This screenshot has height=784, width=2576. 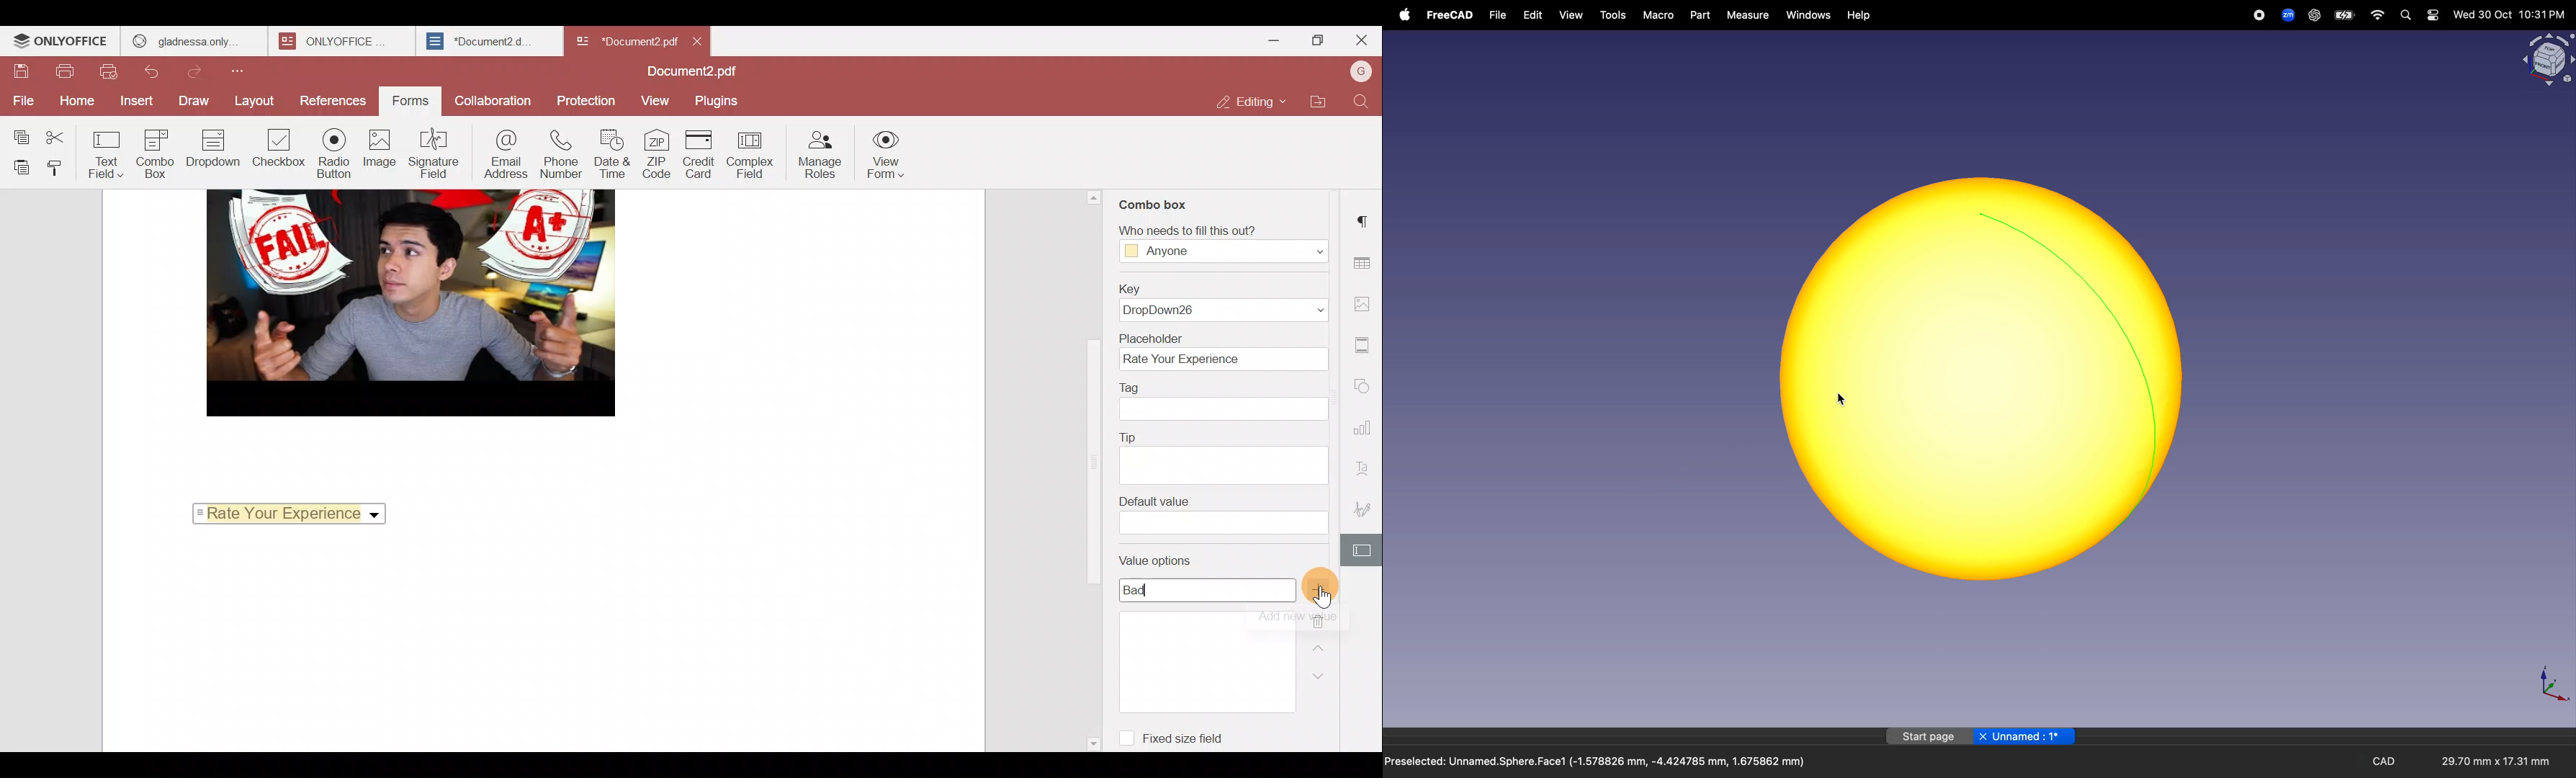 I want to click on cad, so click(x=2388, y=761).